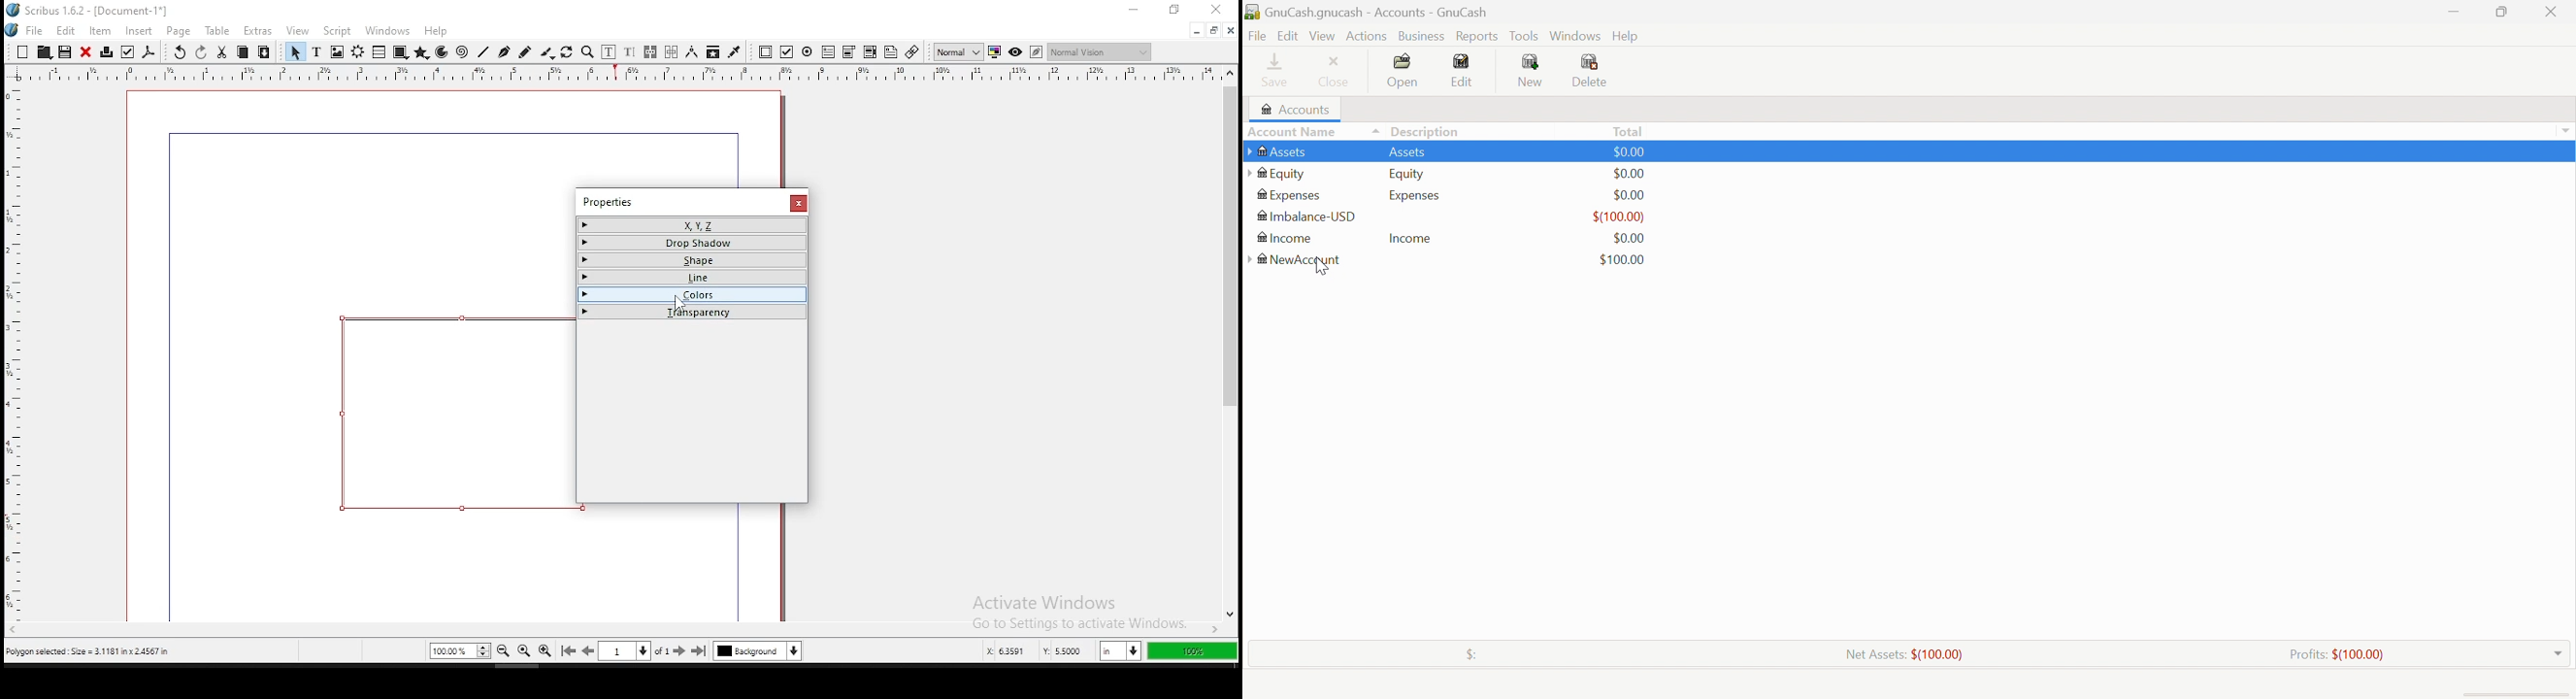  I want to click on Description, so click(1428, 132).